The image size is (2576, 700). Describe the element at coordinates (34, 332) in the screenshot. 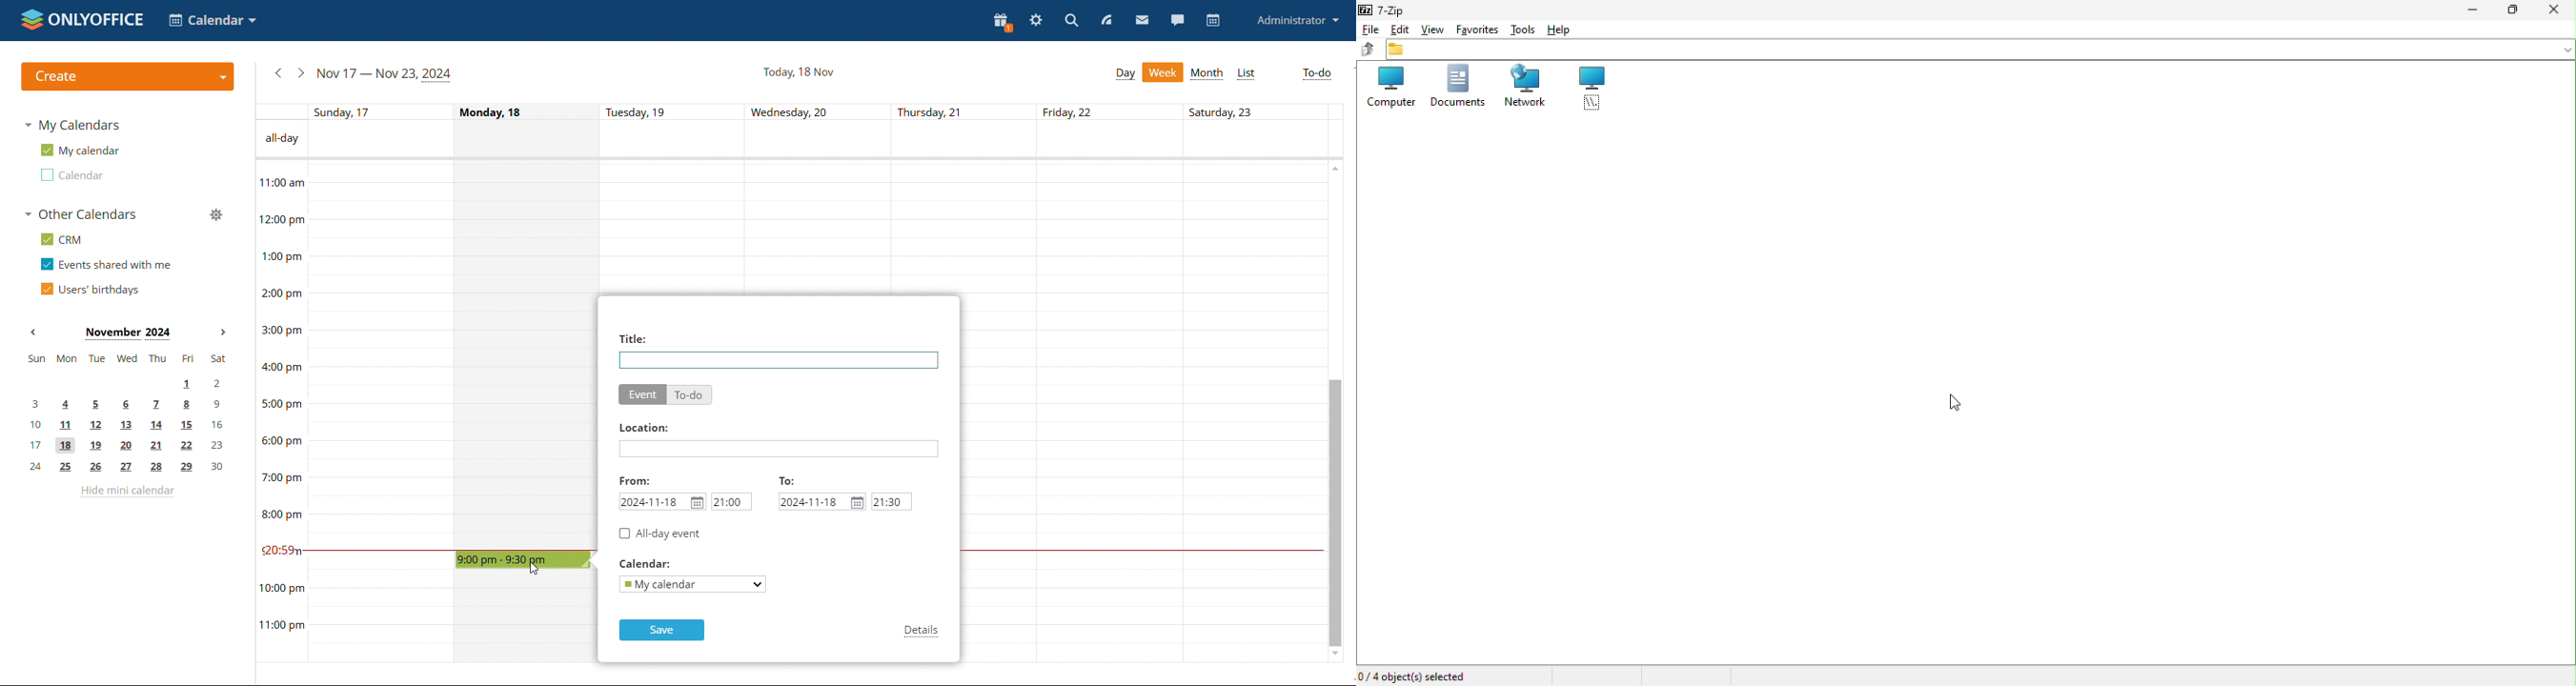

I see `previous month` at that location.